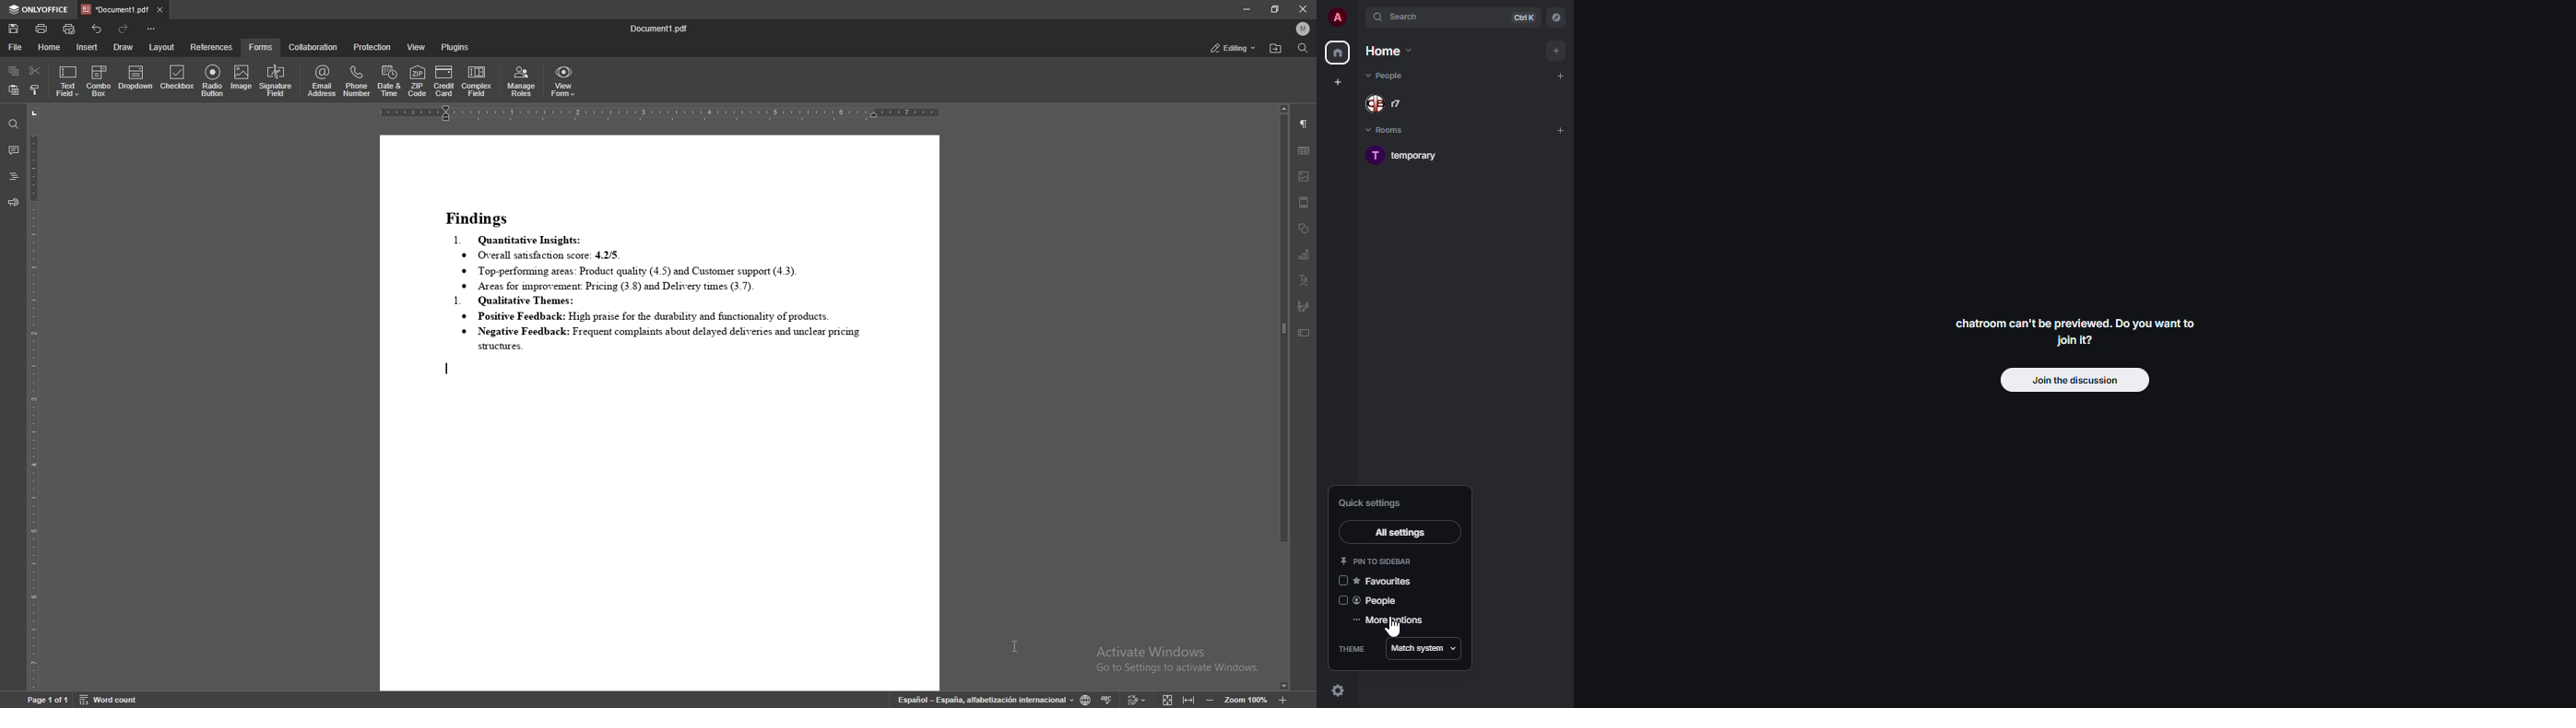  I want to click on ctrl K, so click(1521, 17).